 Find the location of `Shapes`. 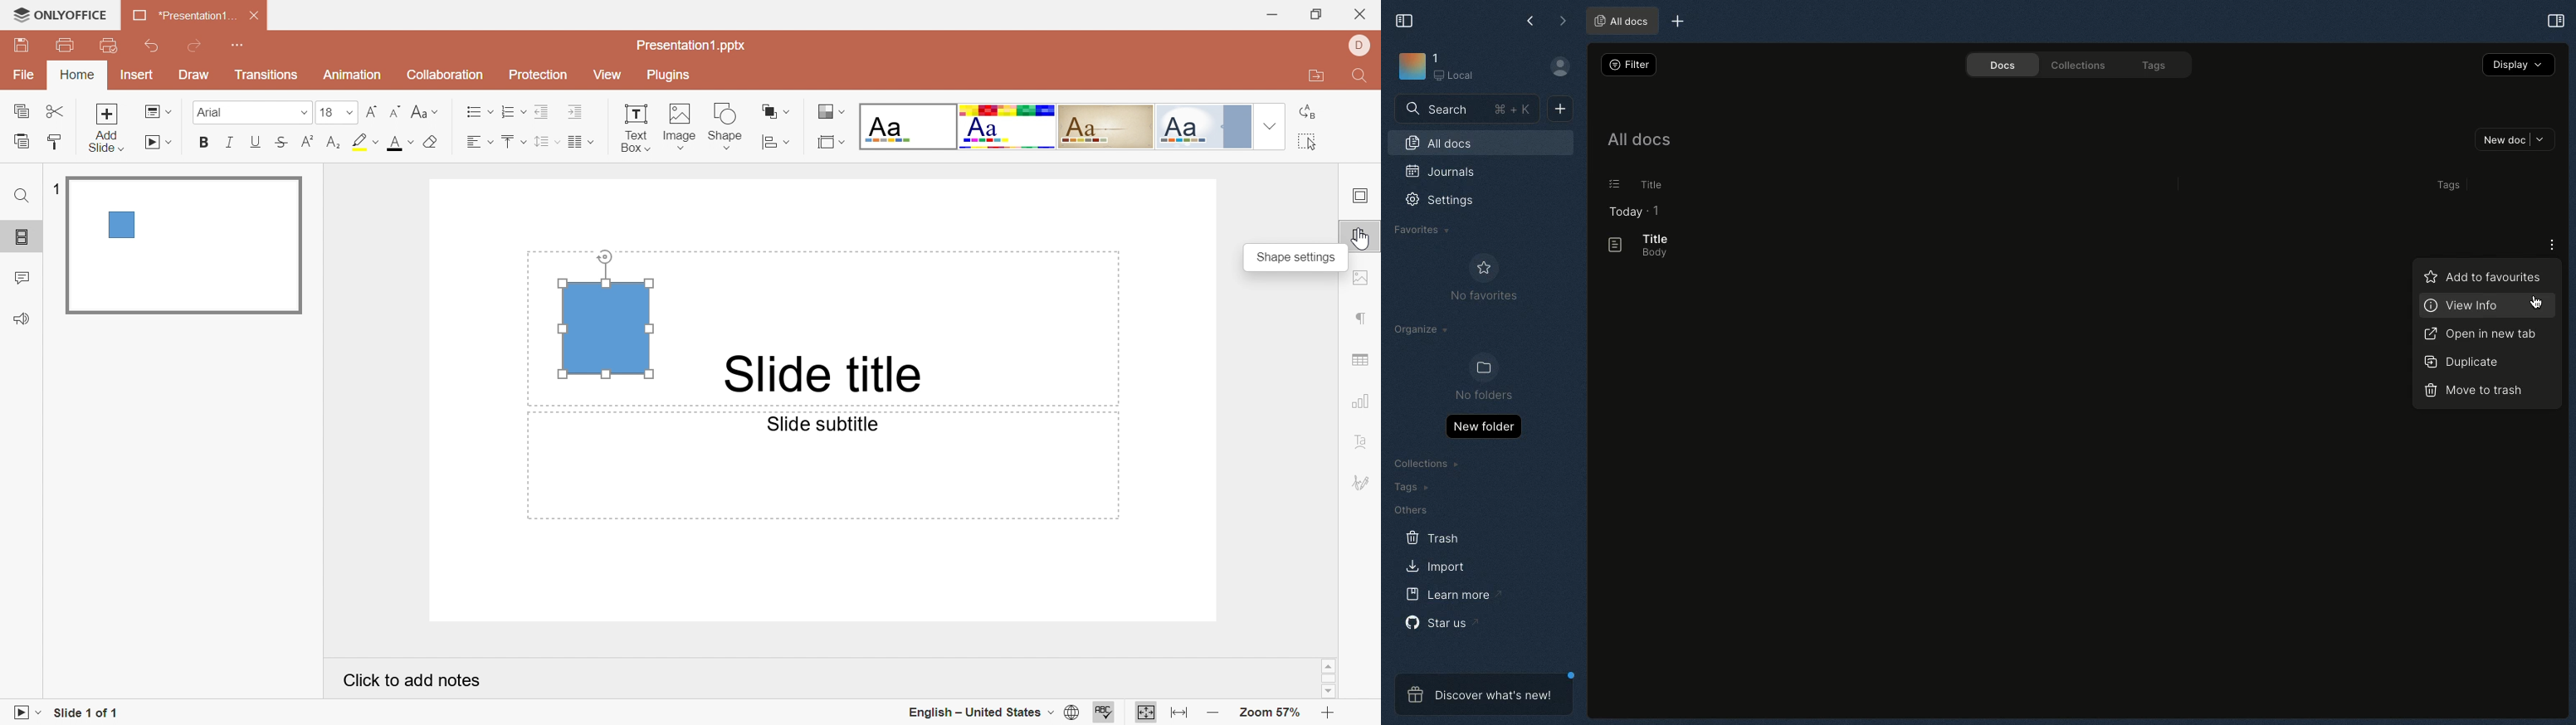

Shapes is located at coordinates (729, 125).